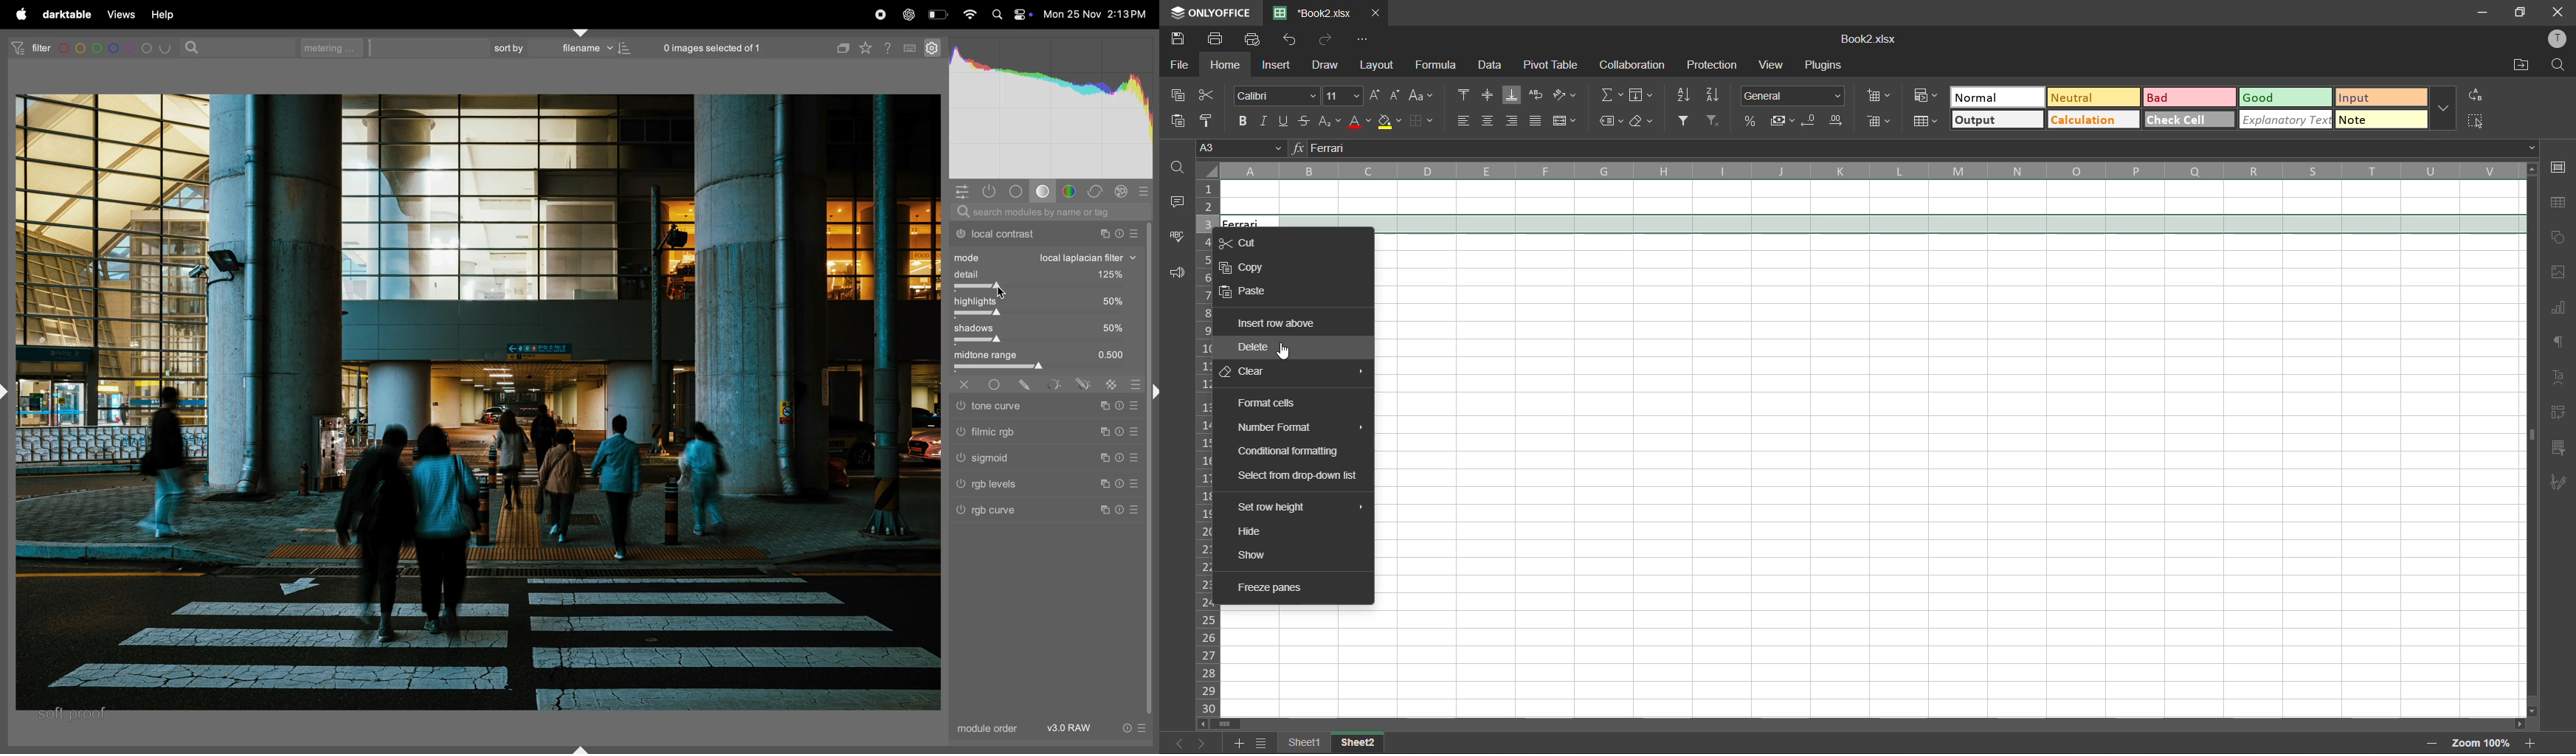 The image size is (2576, 756). Describe the element at coordinates (1872, 170) in the screenshot. I see `column names` at that location.